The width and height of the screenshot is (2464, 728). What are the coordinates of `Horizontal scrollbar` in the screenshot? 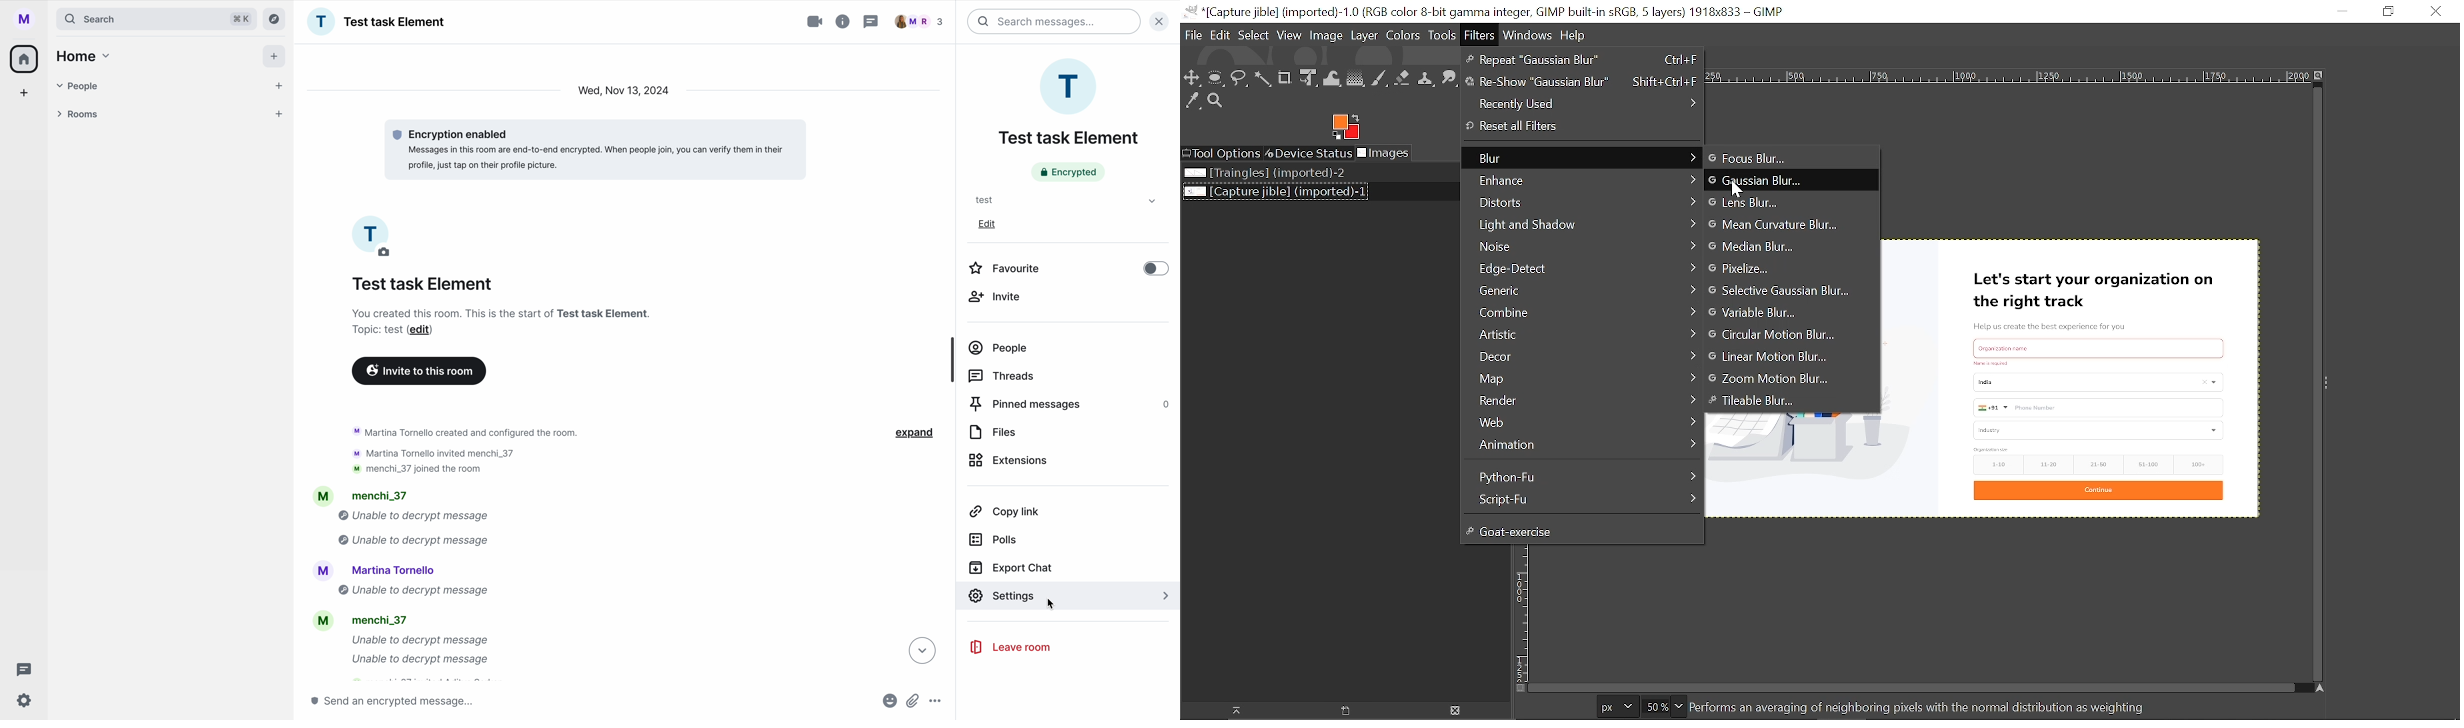 It's located at (1911, 688).